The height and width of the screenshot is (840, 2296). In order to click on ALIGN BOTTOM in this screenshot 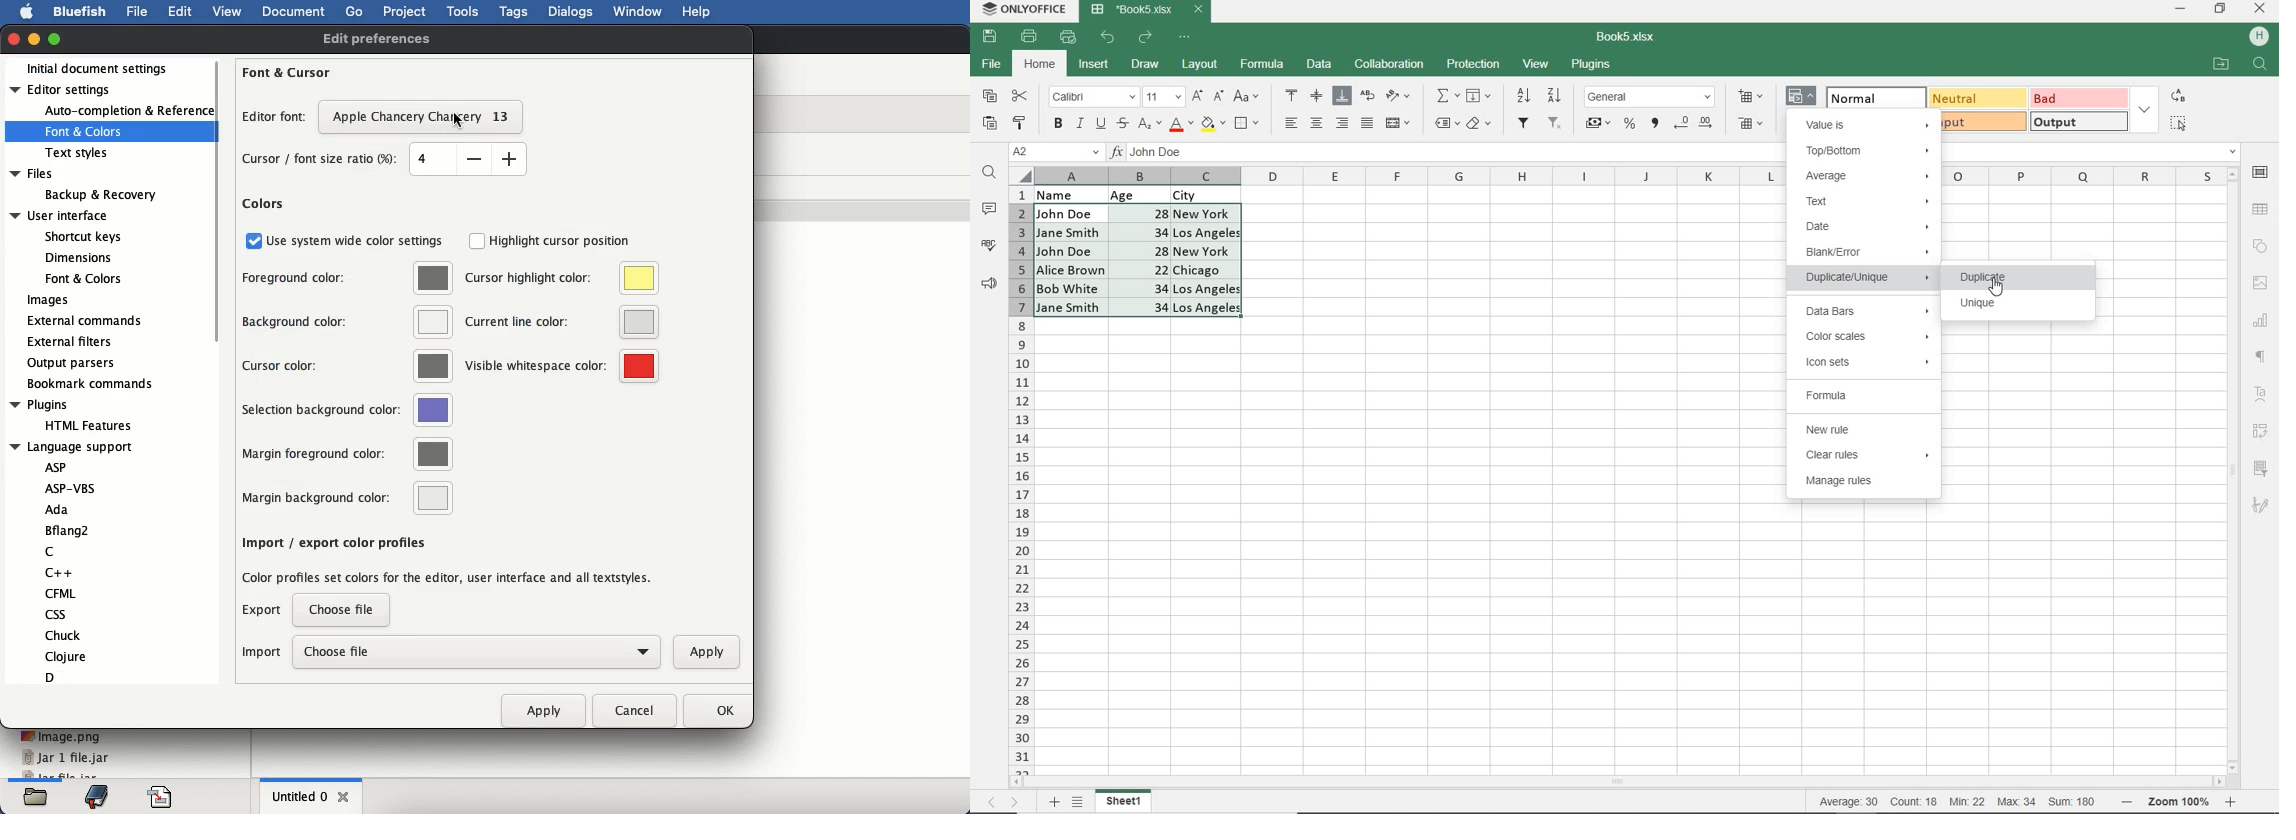, I will do `click(1342, 96)`.